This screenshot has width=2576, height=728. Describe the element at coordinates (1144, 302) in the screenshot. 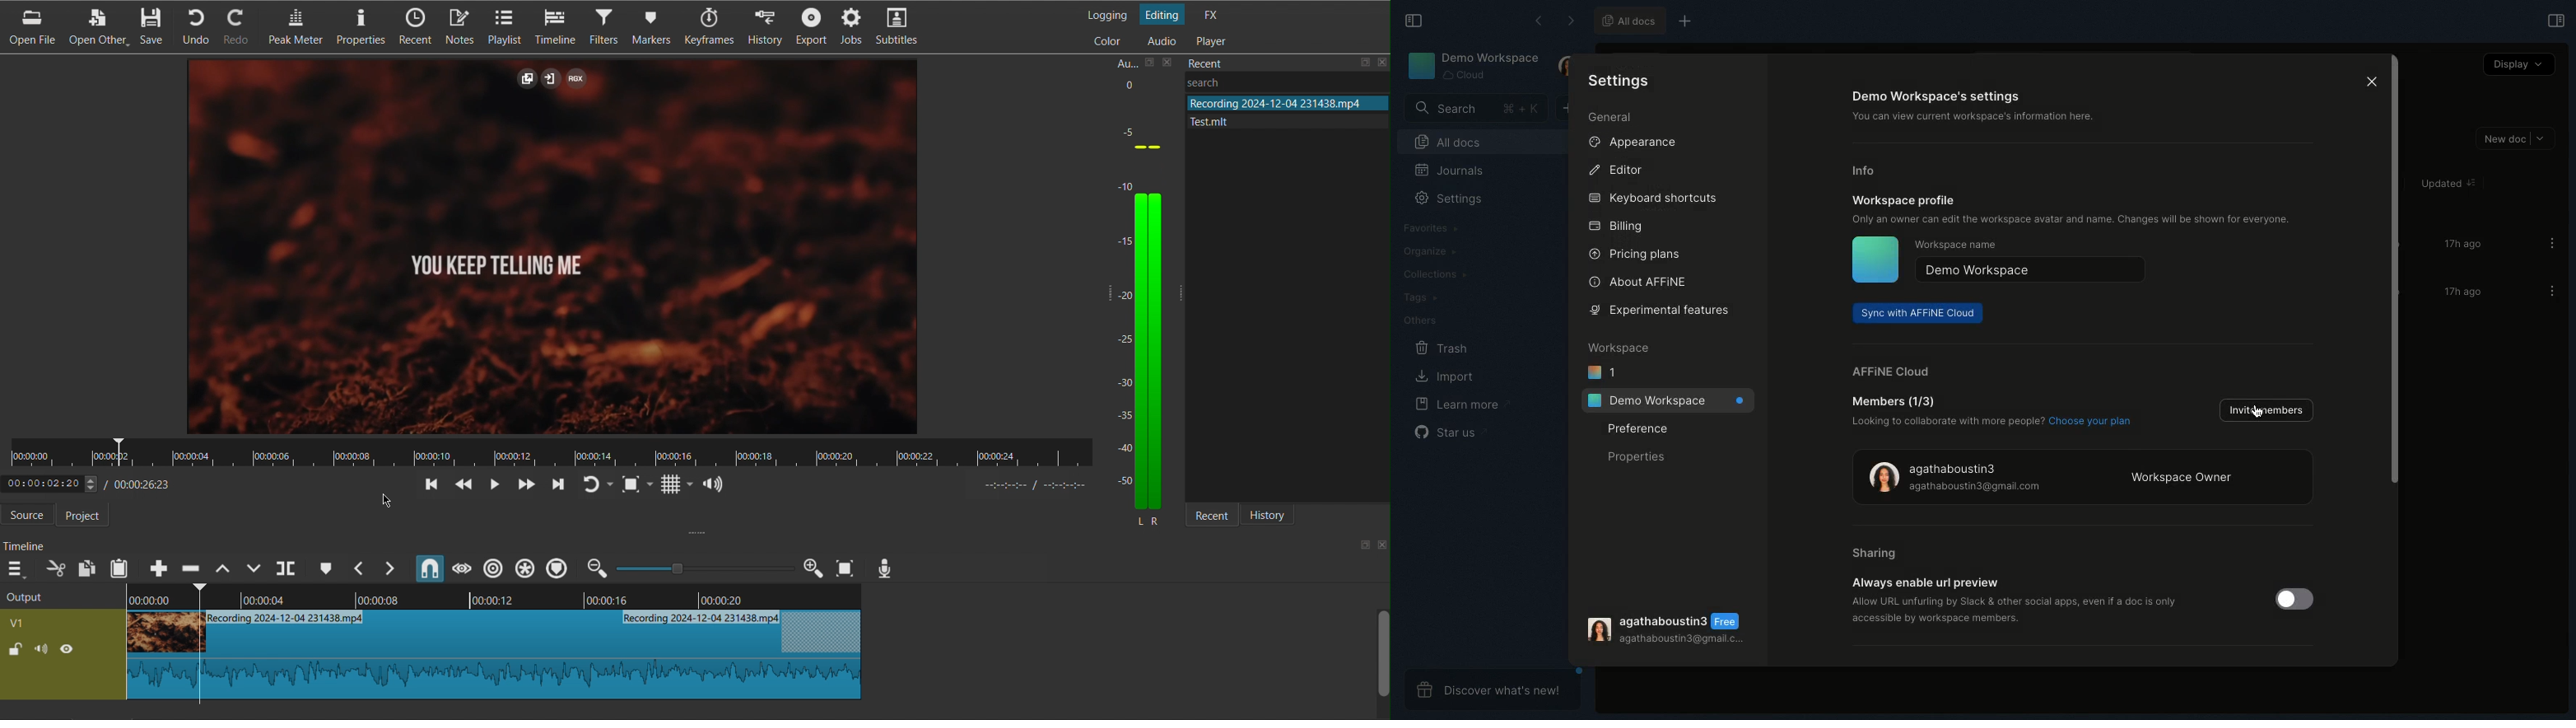

I see `Audio Levels` at that location.